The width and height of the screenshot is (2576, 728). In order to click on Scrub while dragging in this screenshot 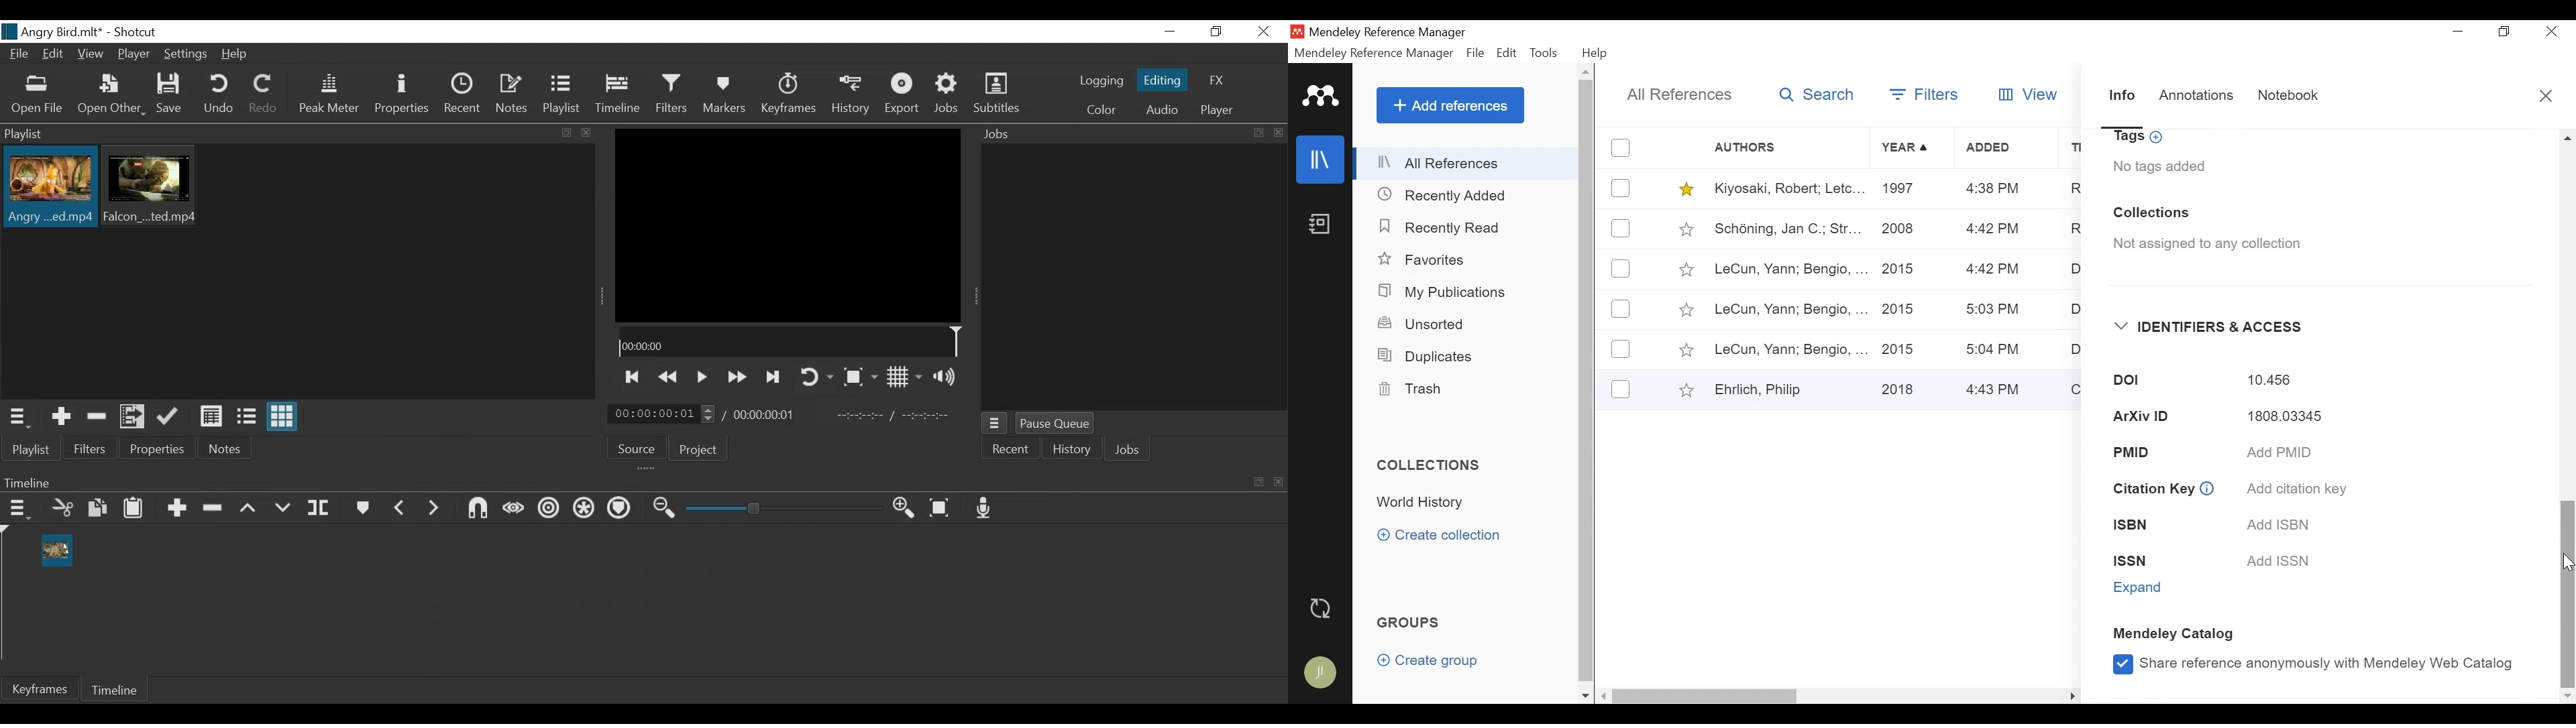, I will do `click(514, 511)`.